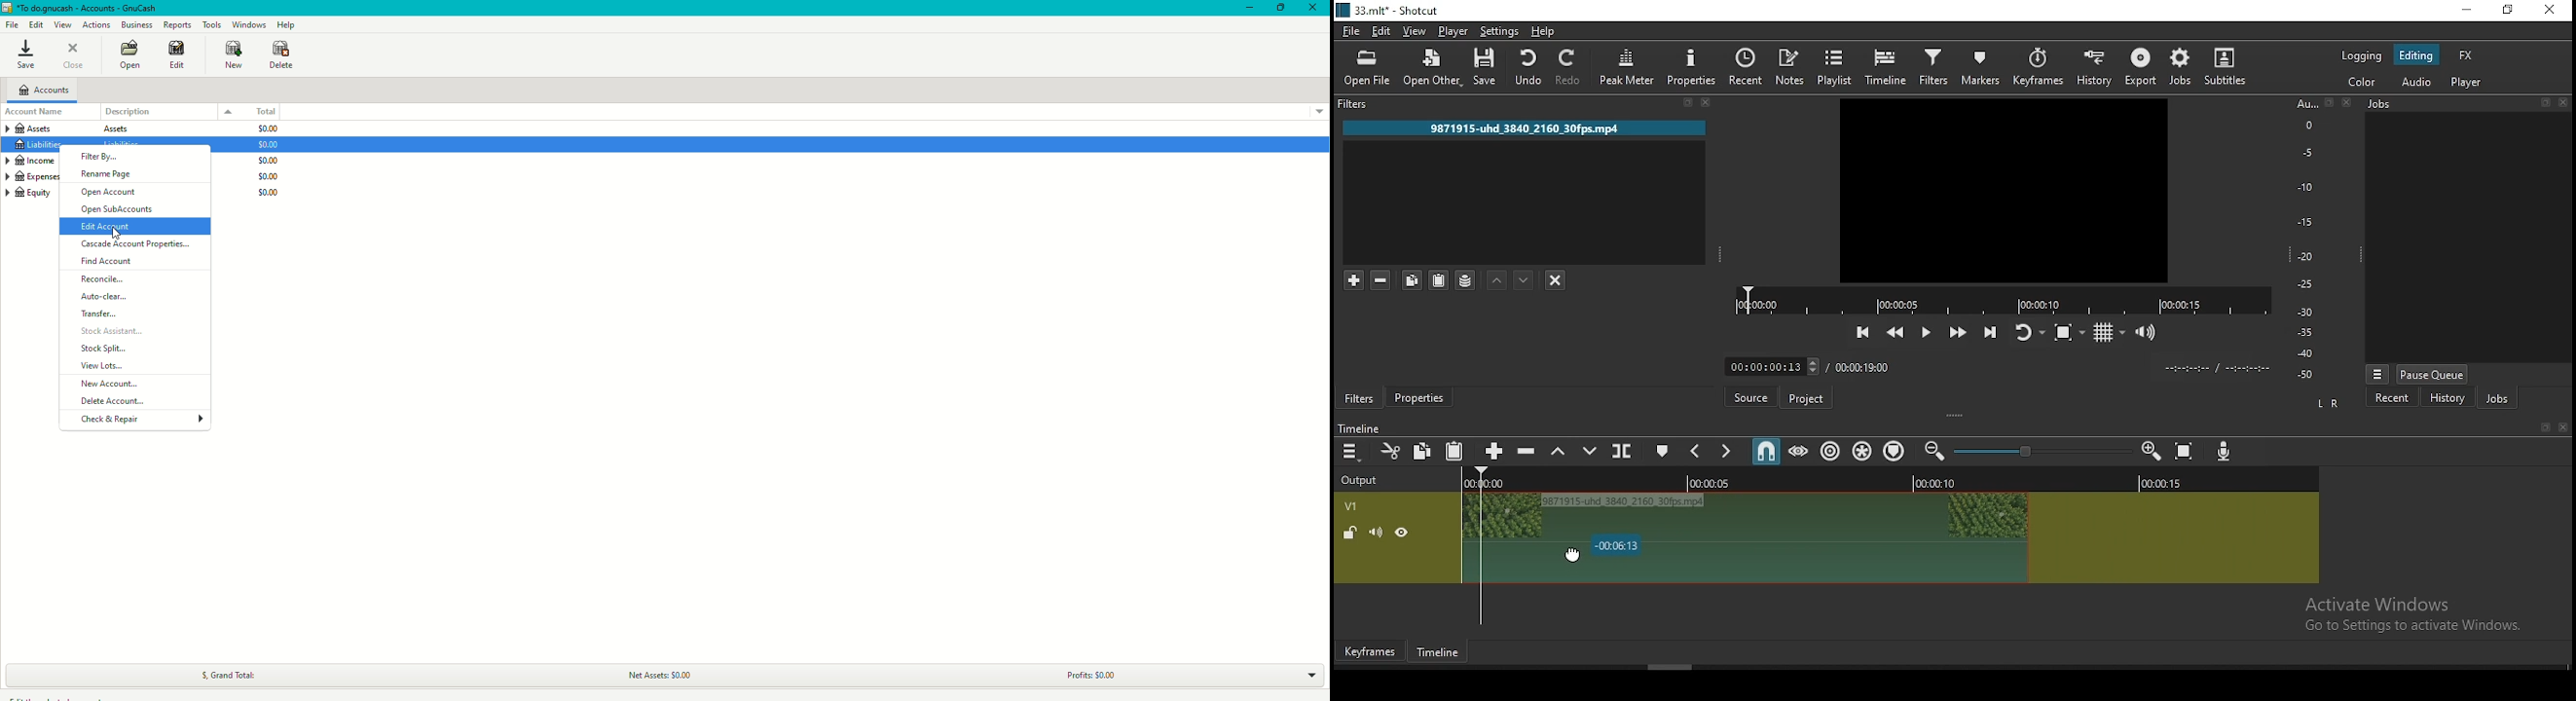  What do you see at coordinates (1527, 128) in the screenshot?
I see `9871915-uhd 3840 2160_30fps.mp4` at bounding box center [1527, 128].